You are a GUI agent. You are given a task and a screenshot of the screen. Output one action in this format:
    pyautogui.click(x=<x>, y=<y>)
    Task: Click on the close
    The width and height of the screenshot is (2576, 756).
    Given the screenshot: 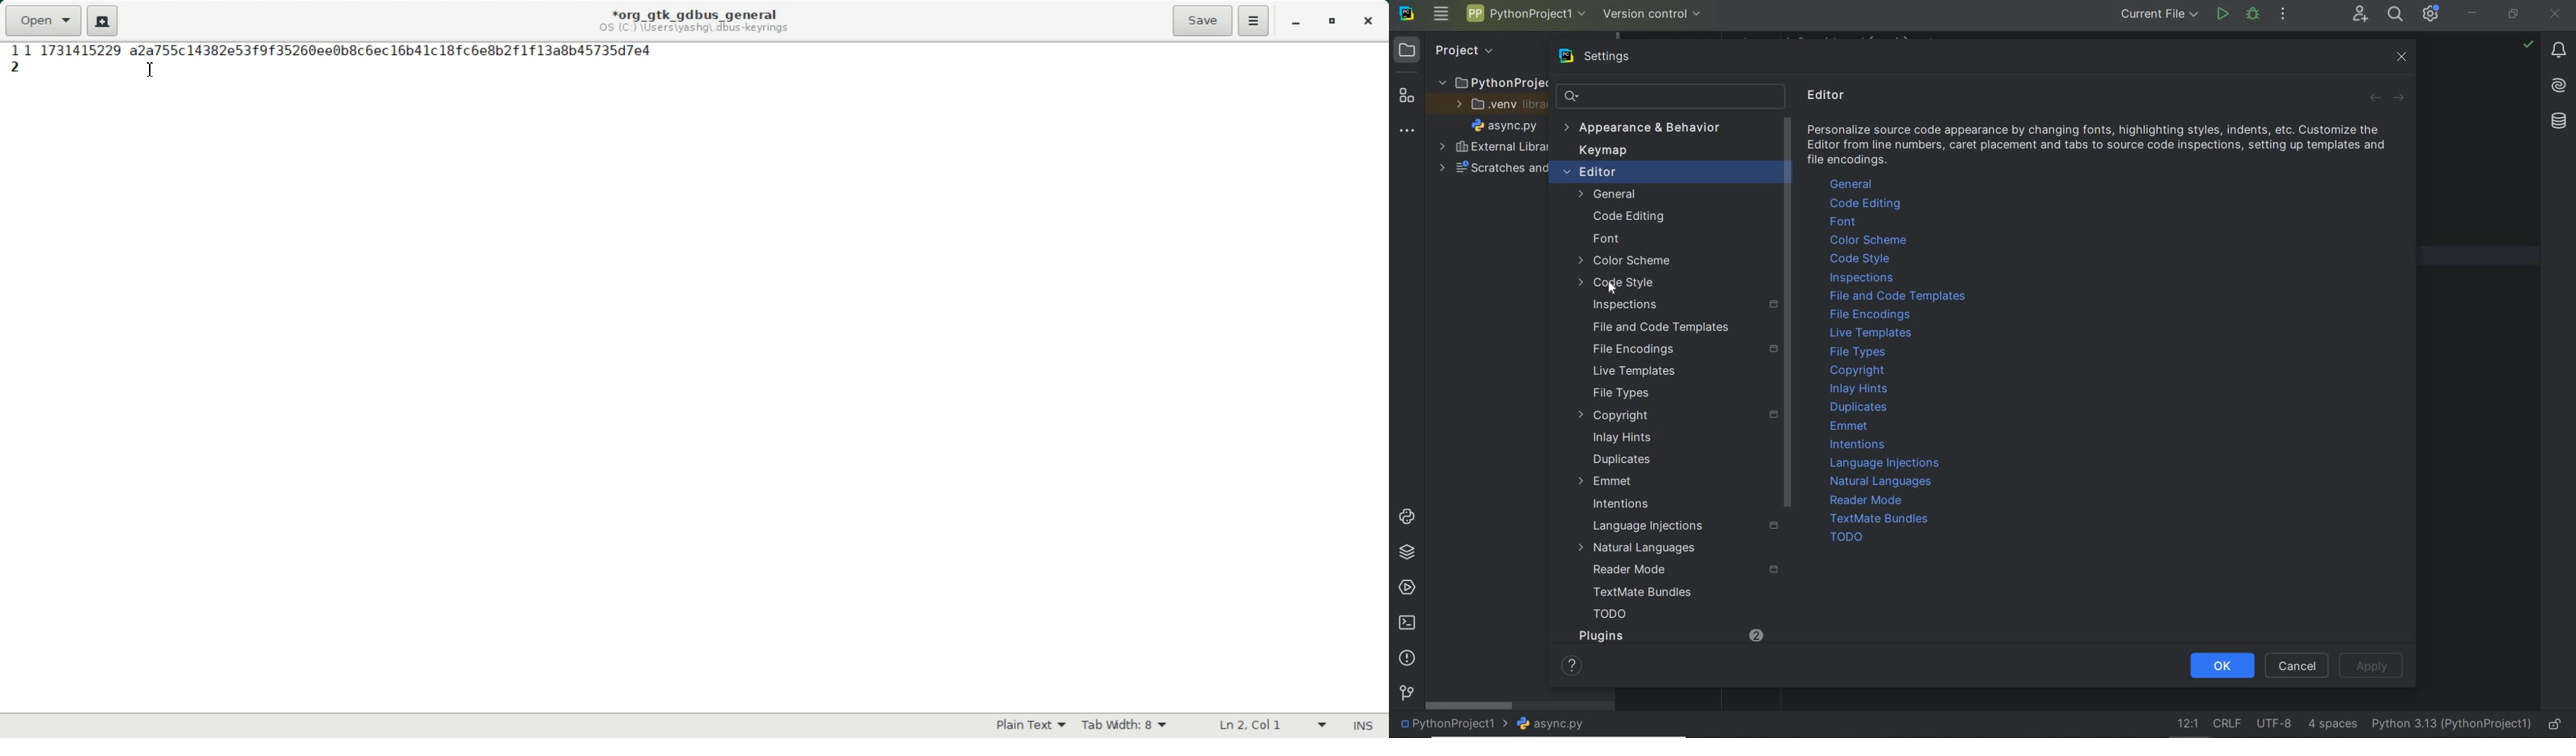 What is the action you would take?
    pyautogui.click(x=2404, y=59)
    